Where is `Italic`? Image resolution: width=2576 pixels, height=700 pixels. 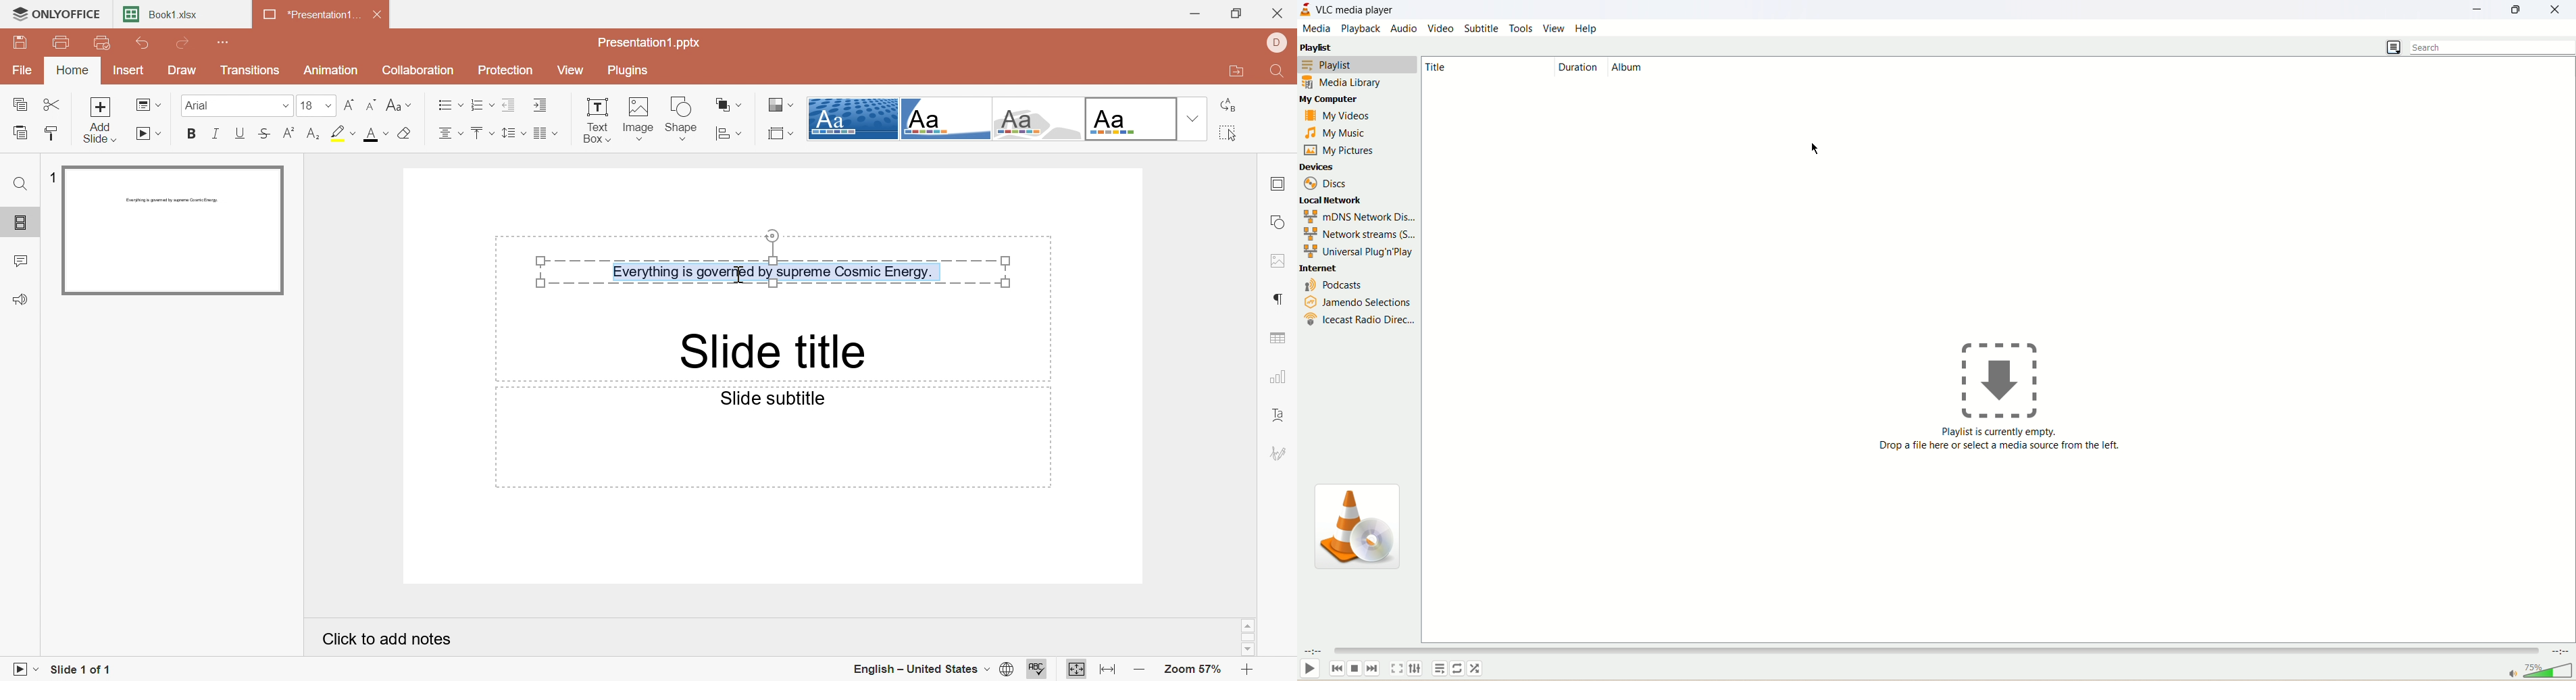 Italic is located at coordinates (214, 132).